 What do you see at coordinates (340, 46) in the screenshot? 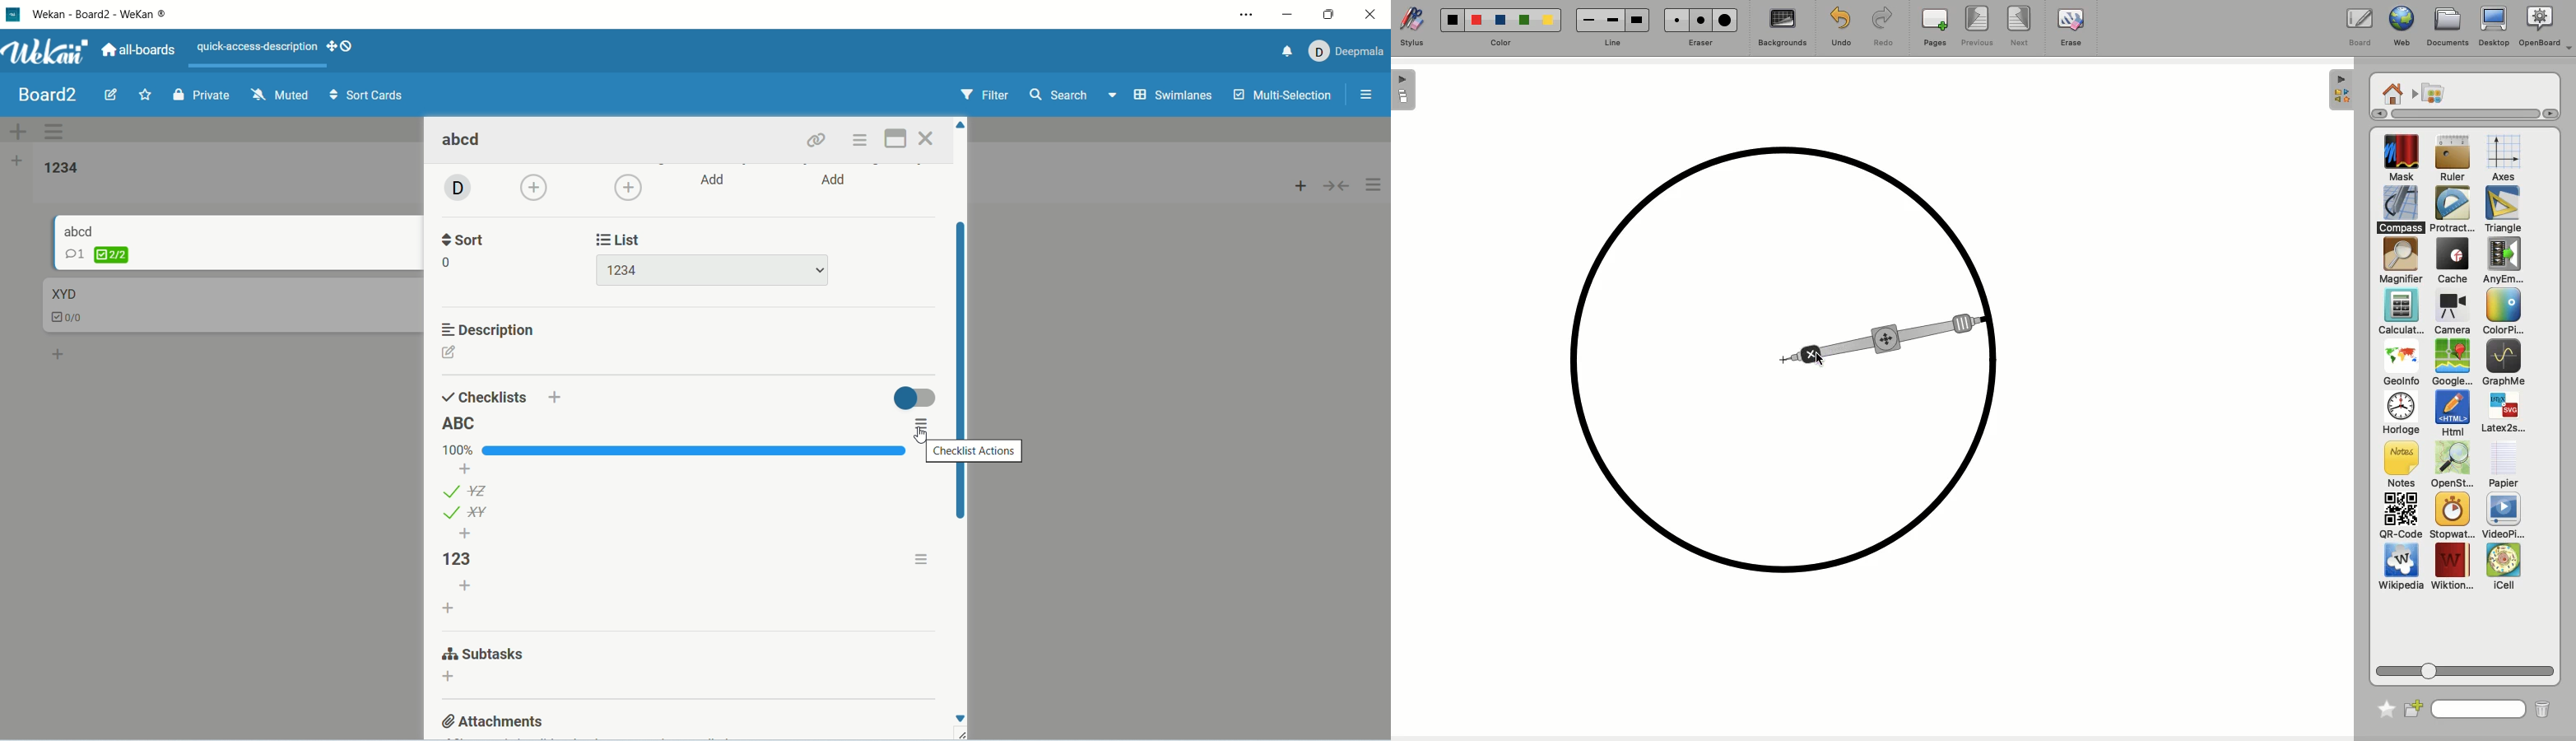
I see `SHOW-DESKTOP-DRAG-HANDLES` at bounding box center [340, 46].